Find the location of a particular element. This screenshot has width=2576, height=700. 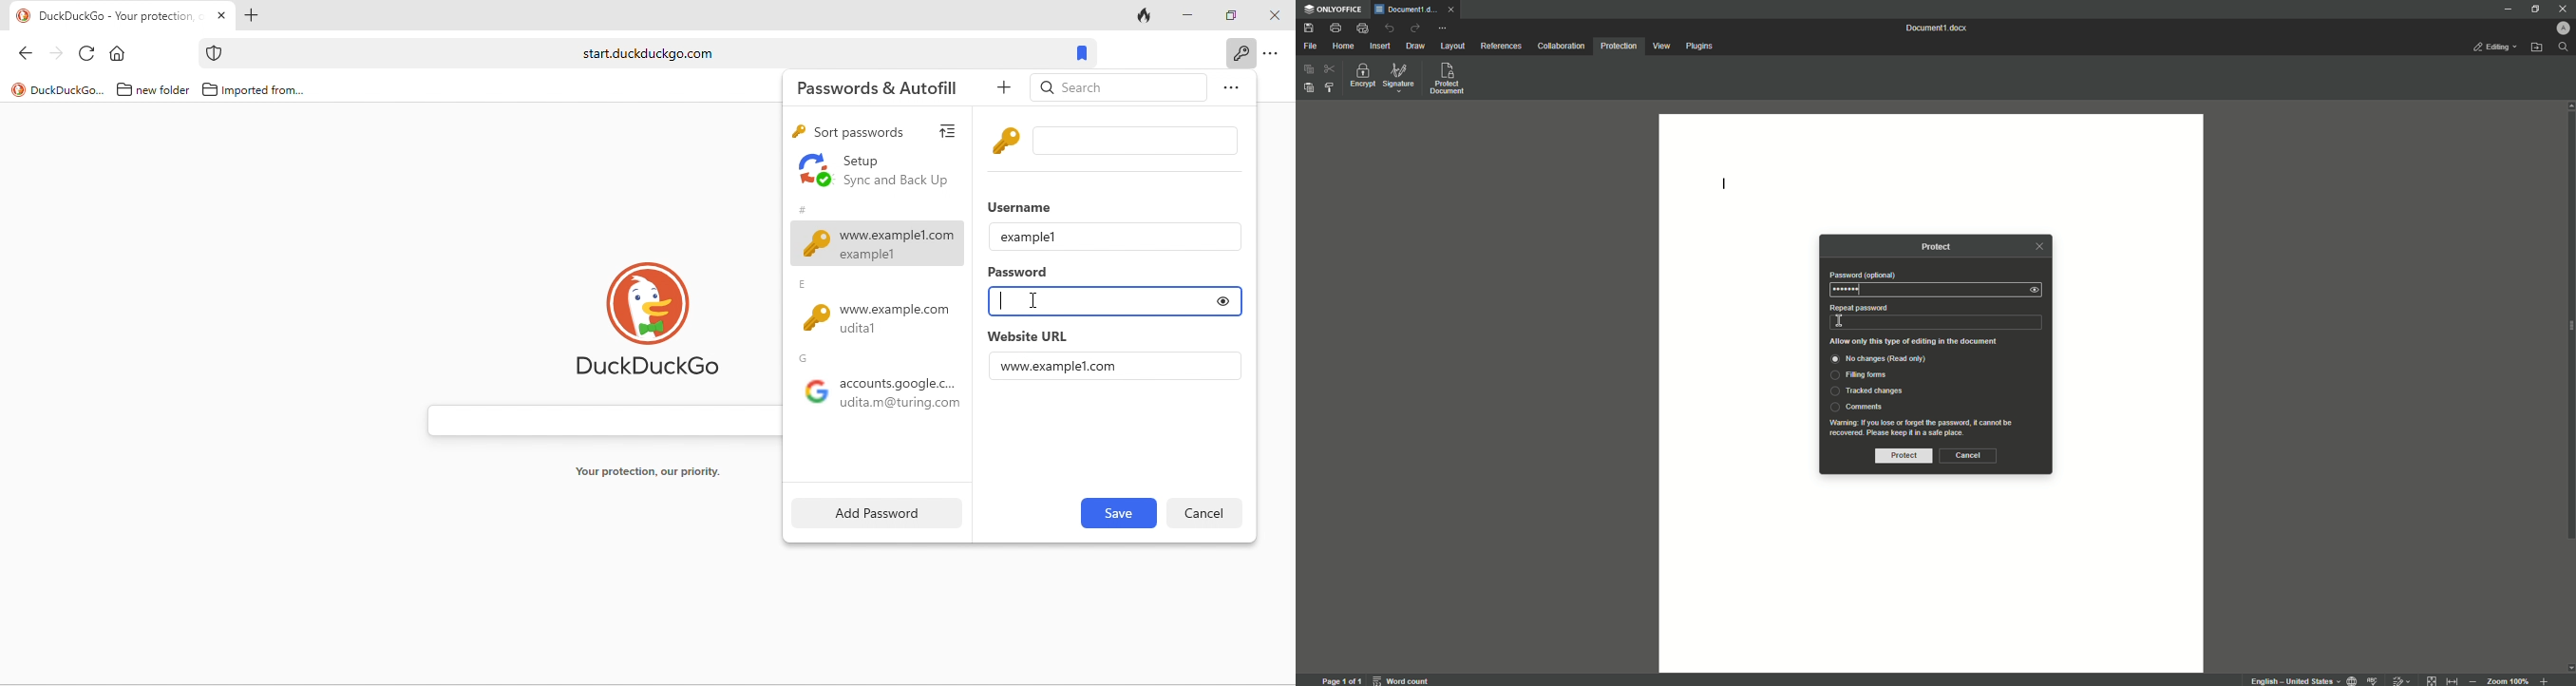

File is located at coordinates (1310, 46).